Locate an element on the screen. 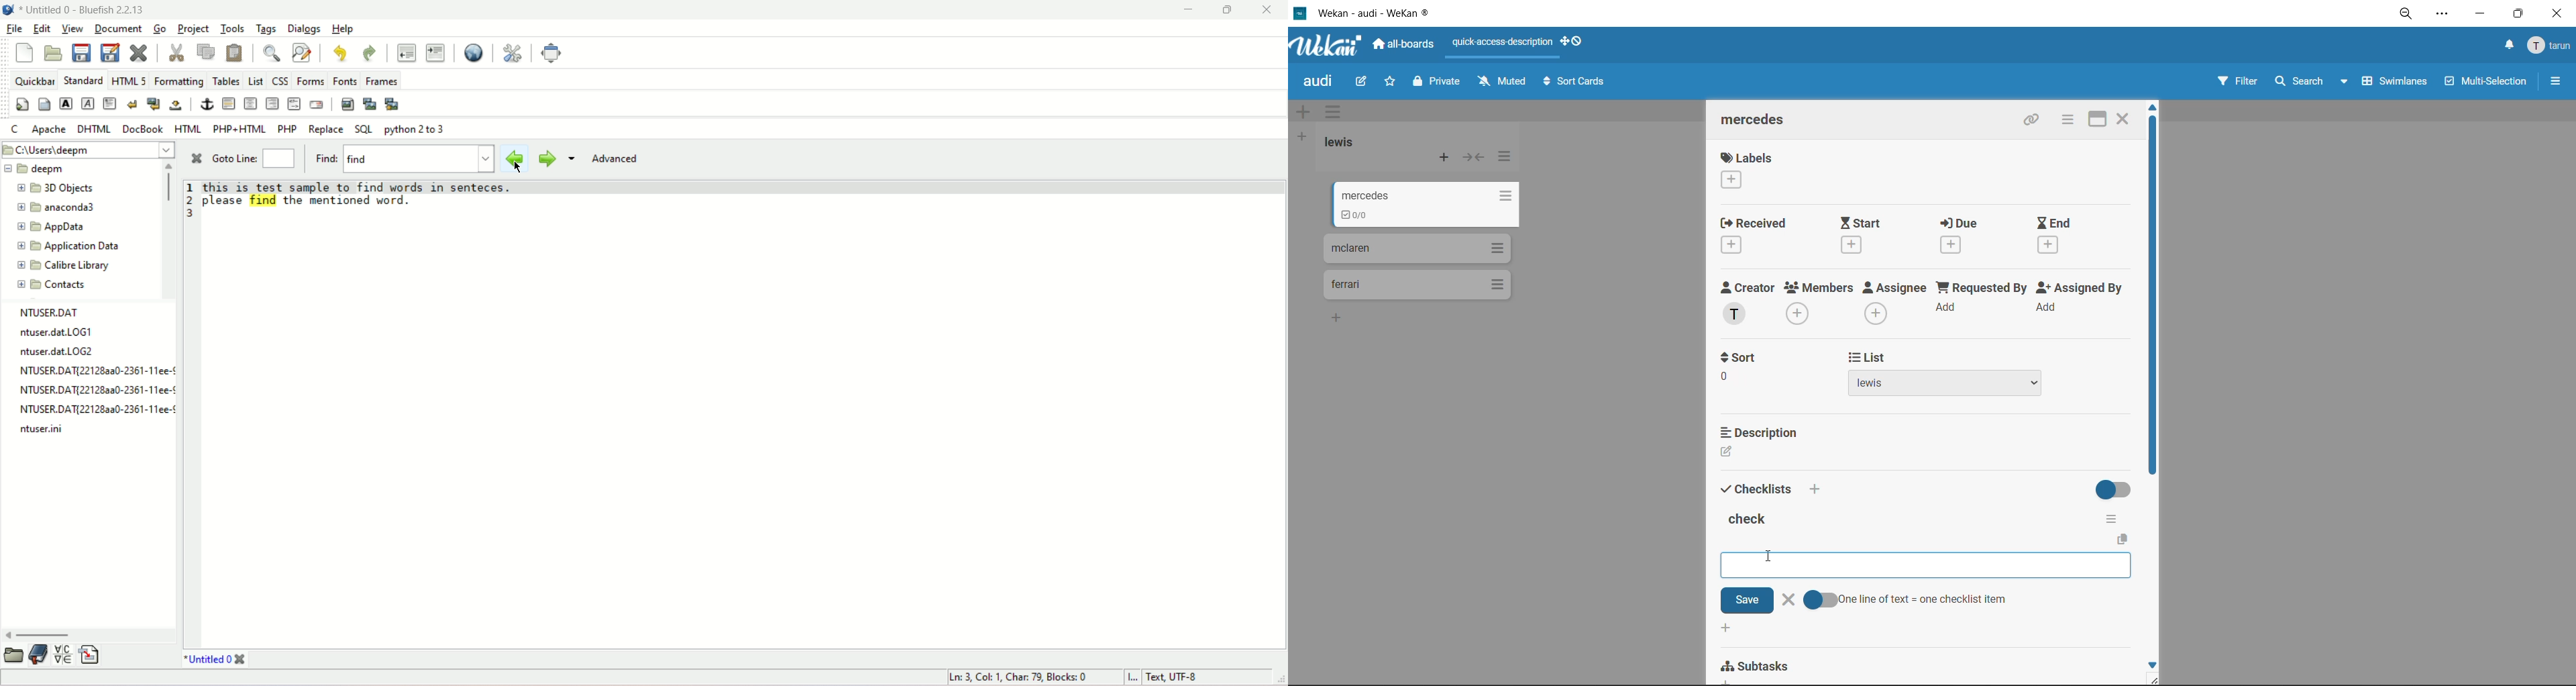 The width and height of the screenshot is (2576, 700). more options is located at coordinates (572, 159).